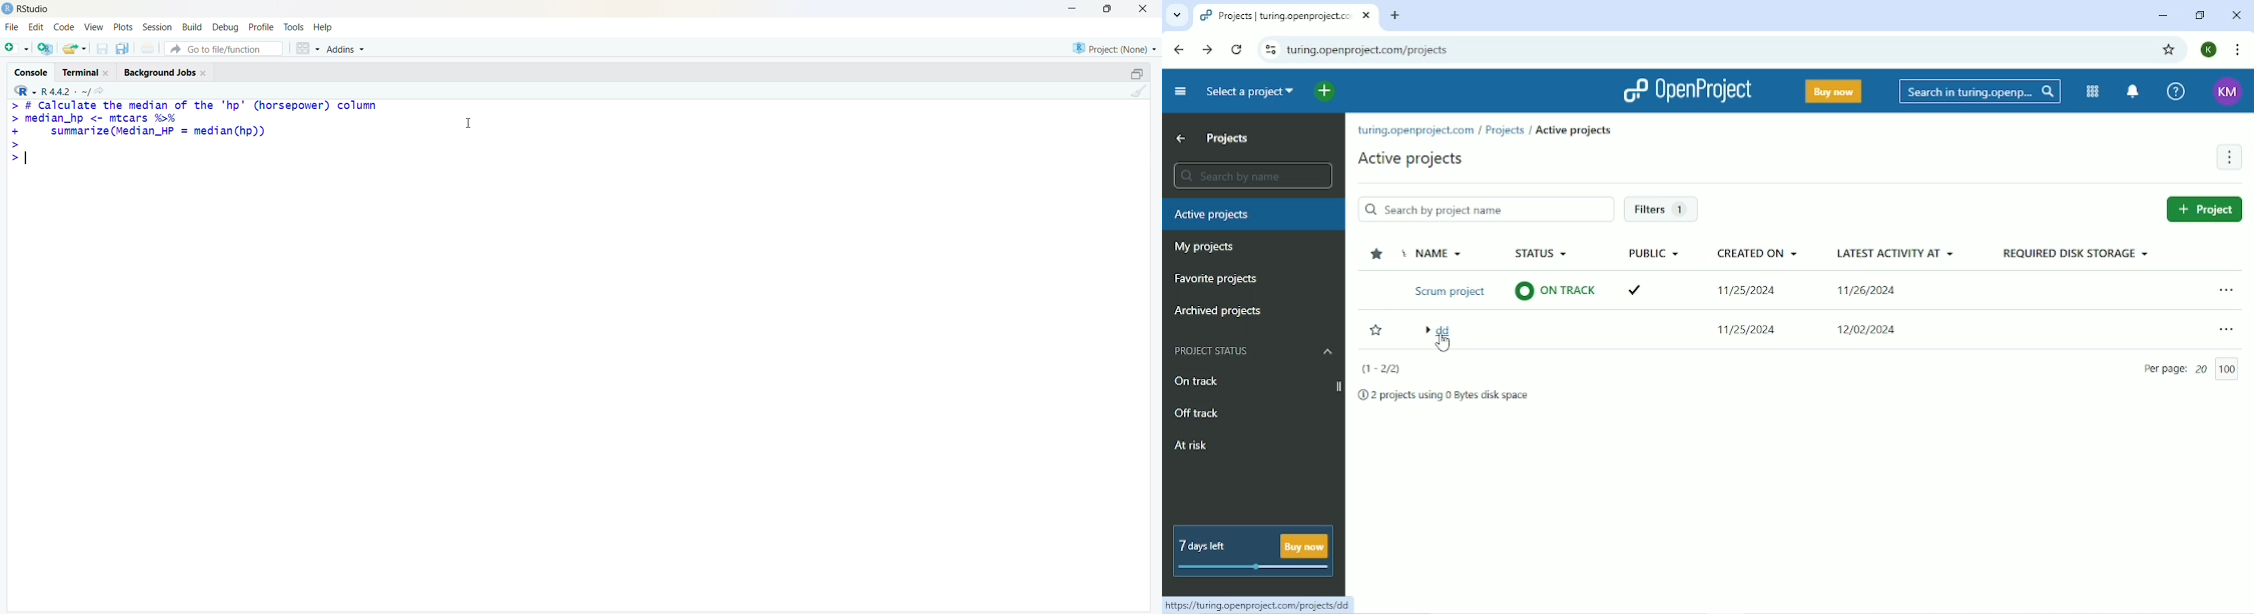  What do you see at coordinates (7, 9) in the screenshot?
I see `logo` at bounding box center [7, 9].